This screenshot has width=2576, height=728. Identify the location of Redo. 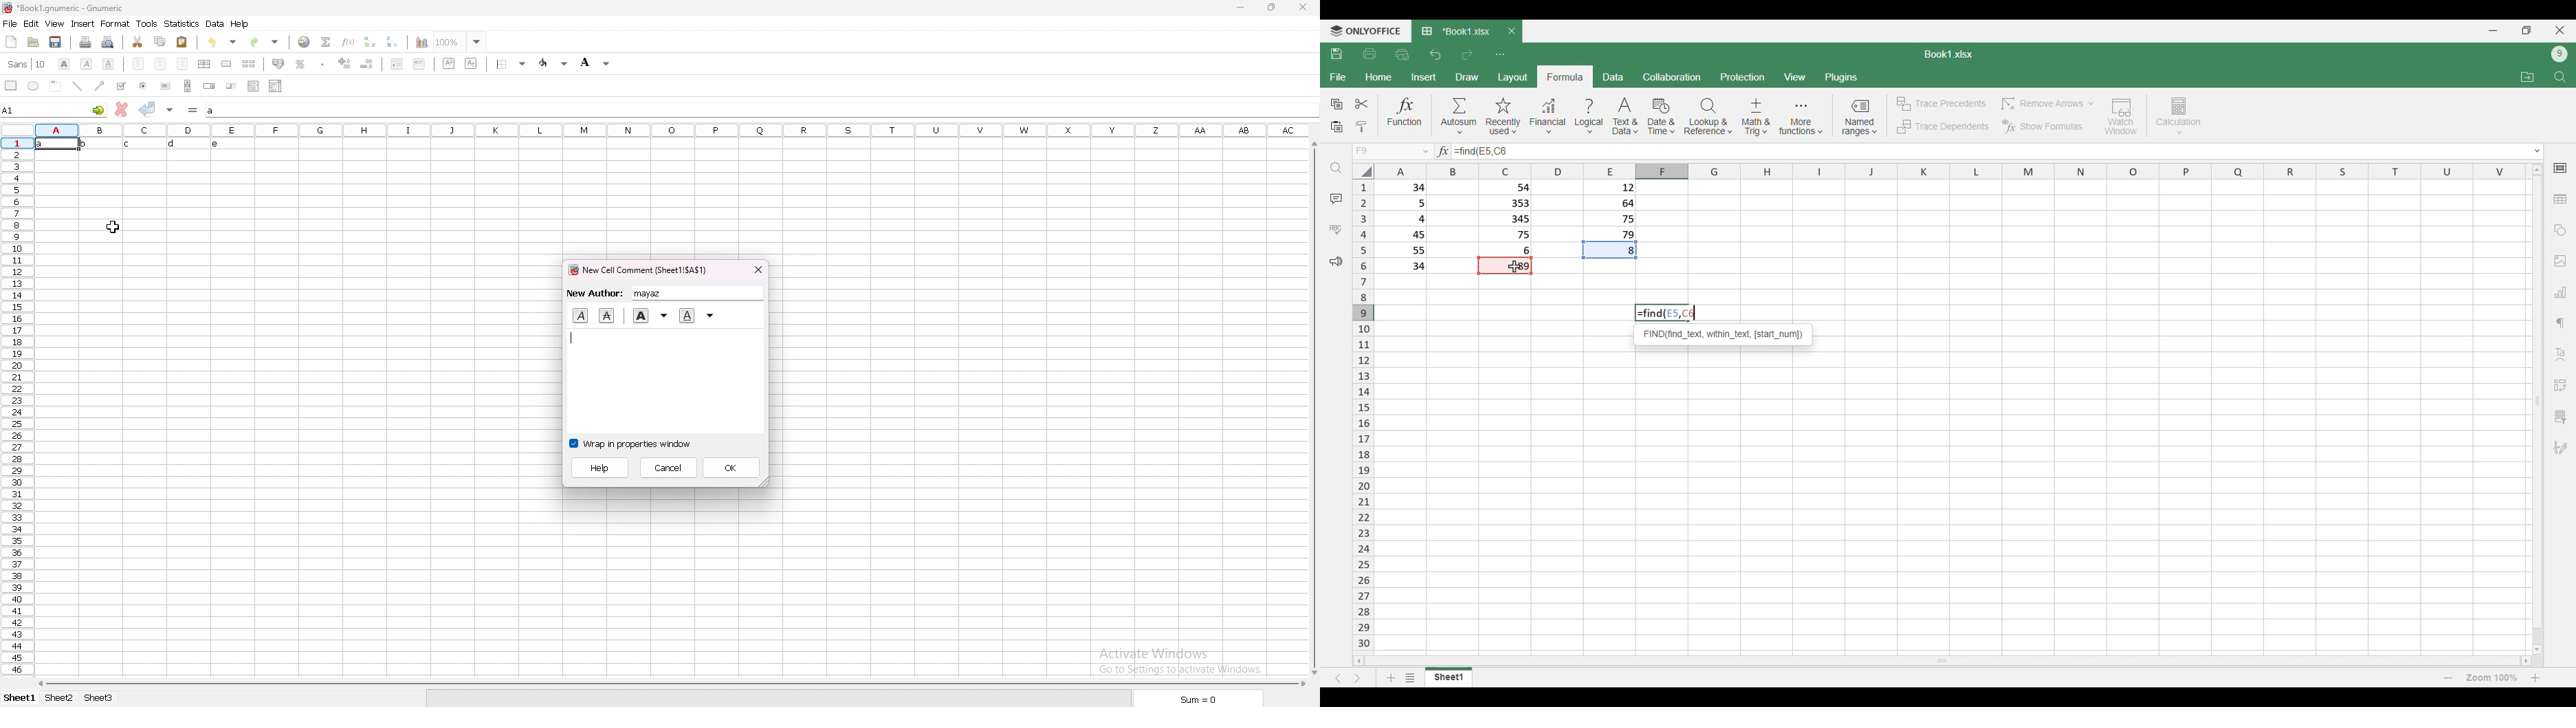
(1467, 55).